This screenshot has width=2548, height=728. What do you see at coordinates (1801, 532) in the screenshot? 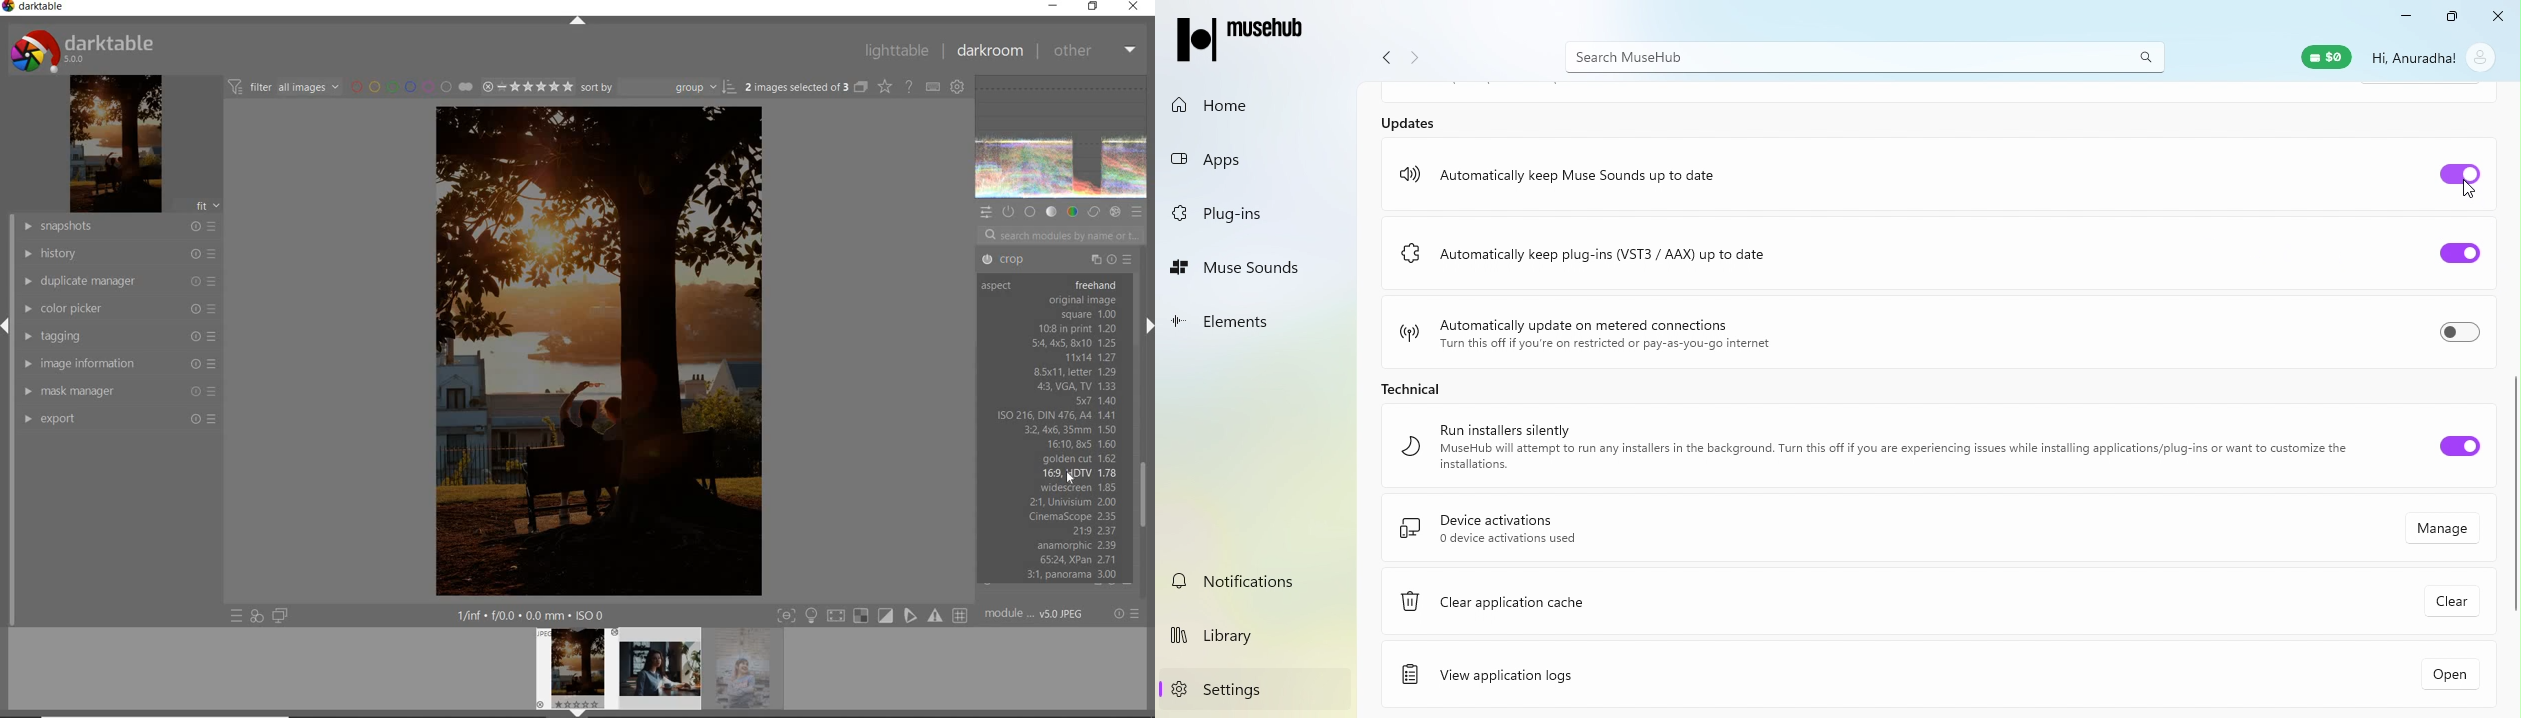
I see `Device activations` at bounding box center [1801, 532].